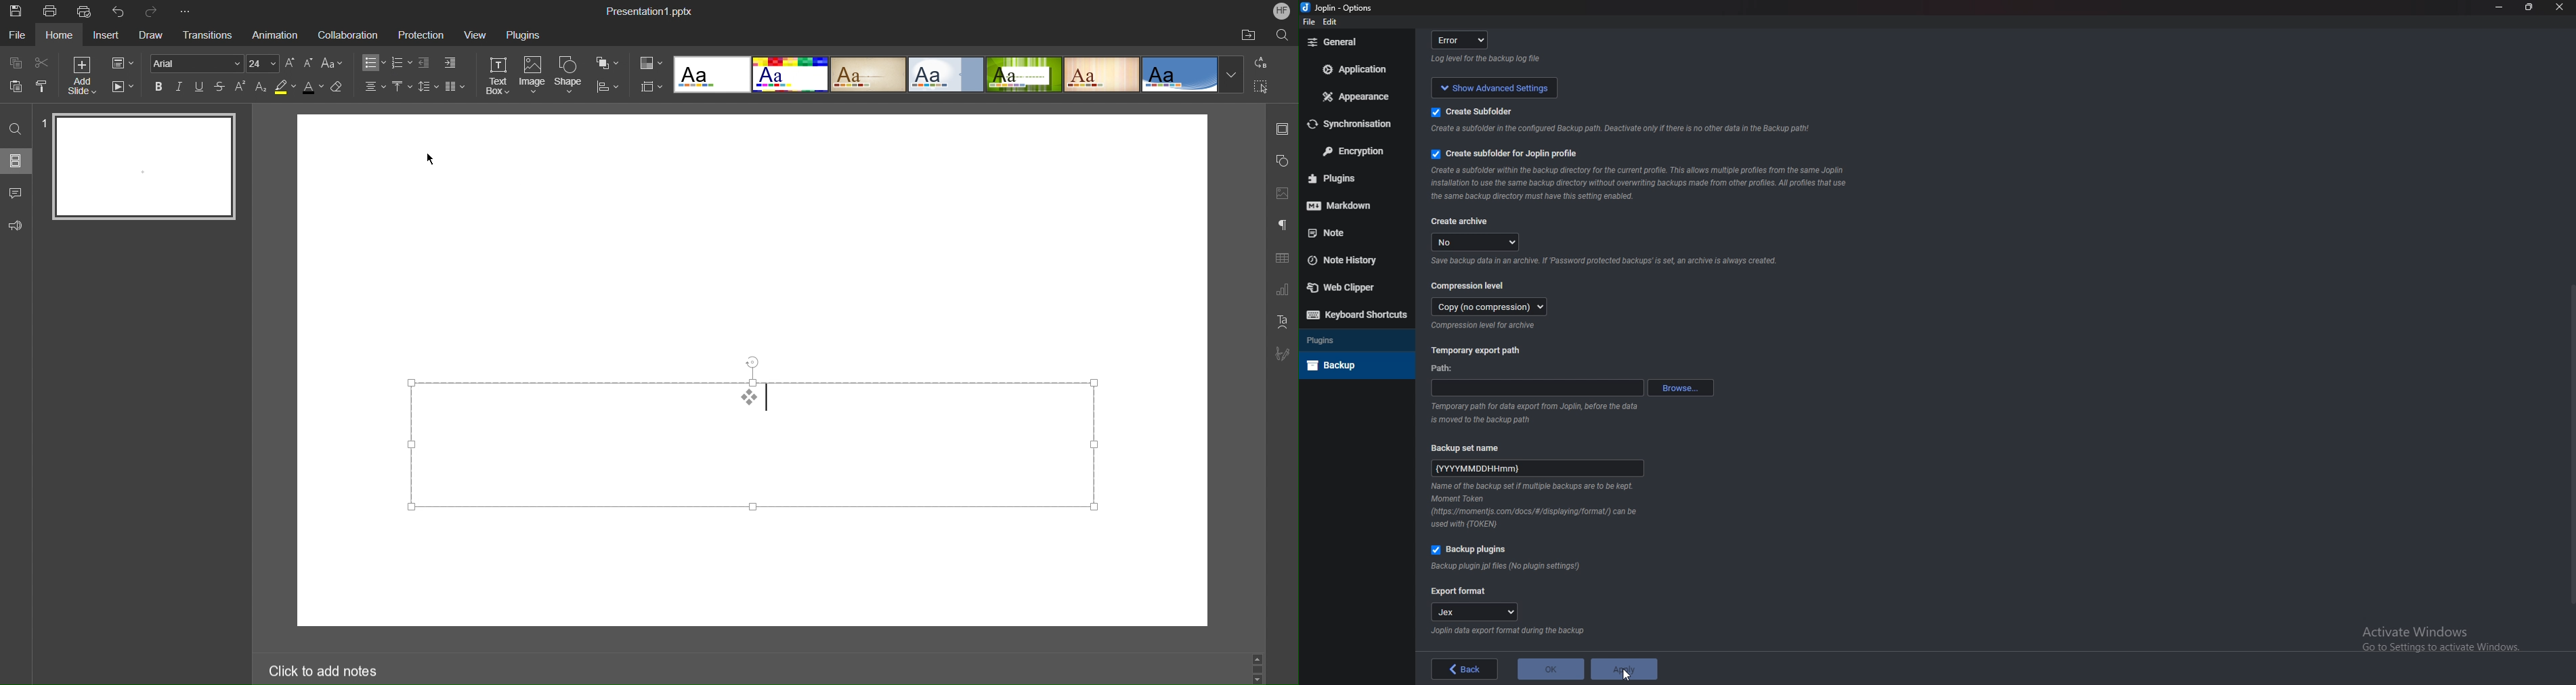  I want to click on ok, so click(1550, 669).